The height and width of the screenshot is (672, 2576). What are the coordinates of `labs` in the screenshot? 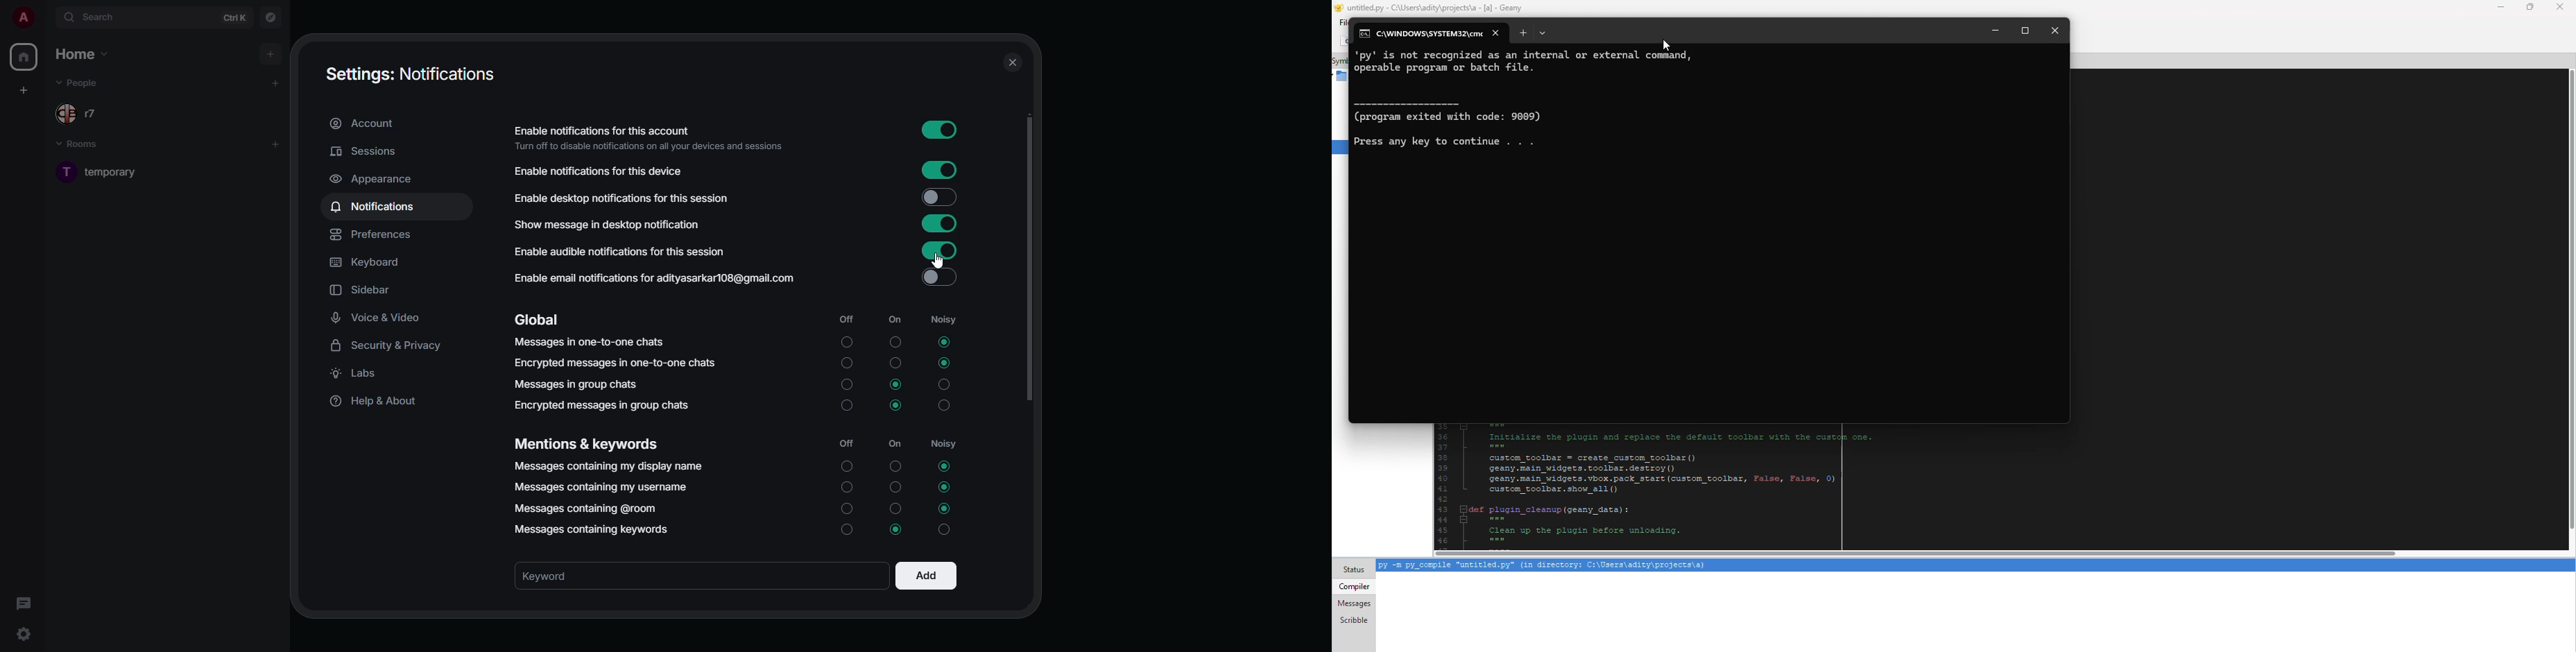 It's located at (358, 377).